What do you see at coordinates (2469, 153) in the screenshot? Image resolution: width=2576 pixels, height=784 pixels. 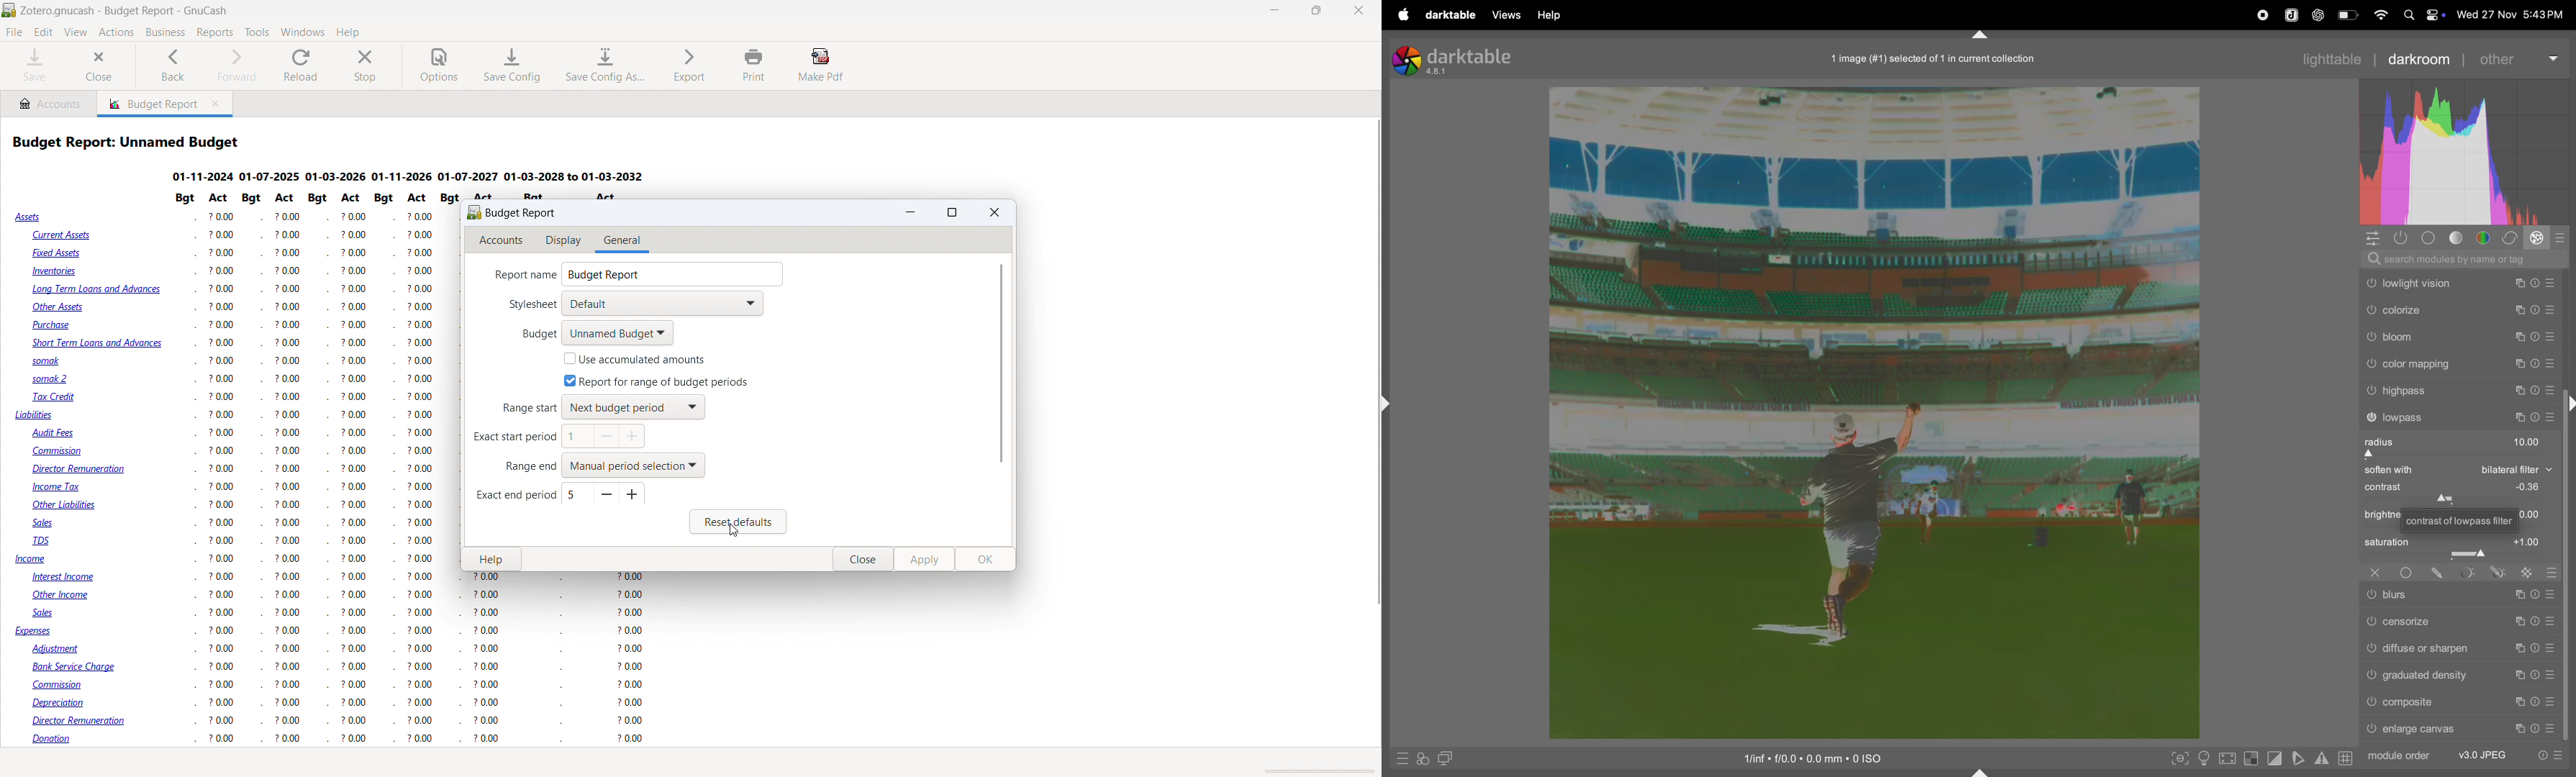 I see `histogram` at bounding box center [2469, 153].